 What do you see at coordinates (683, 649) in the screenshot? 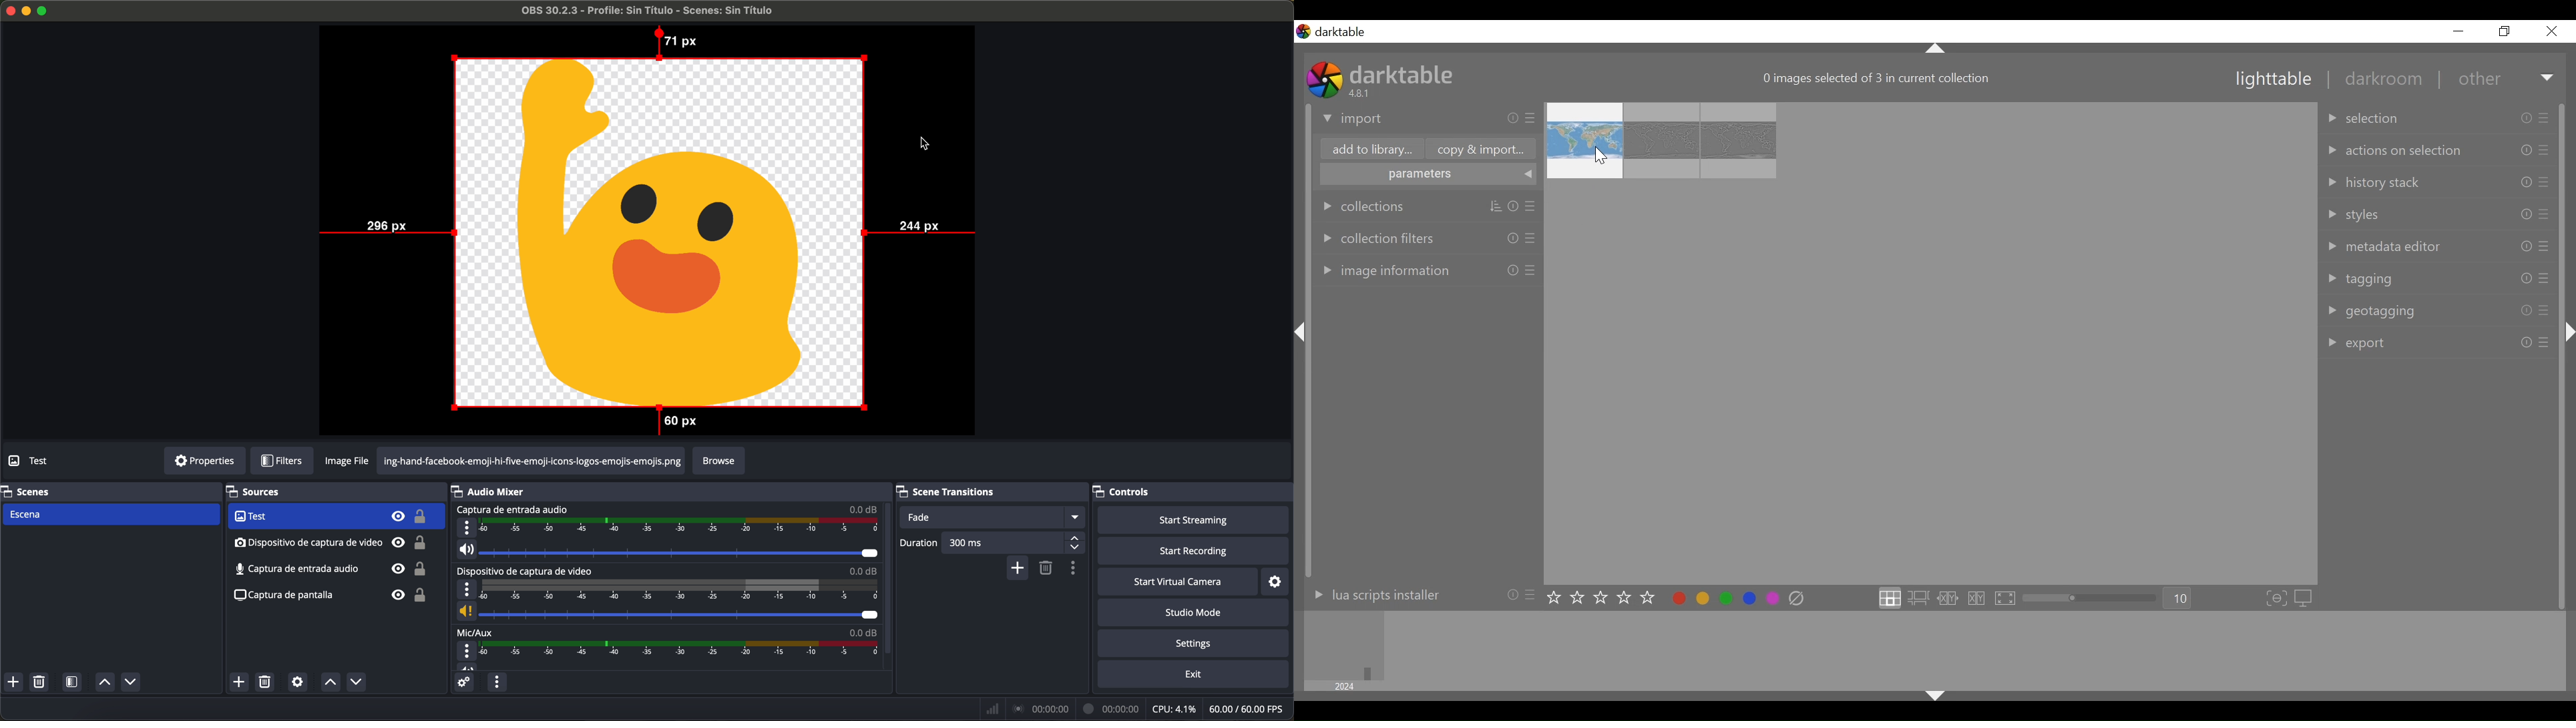
I see `timeline` at bounding box center [683, 649].